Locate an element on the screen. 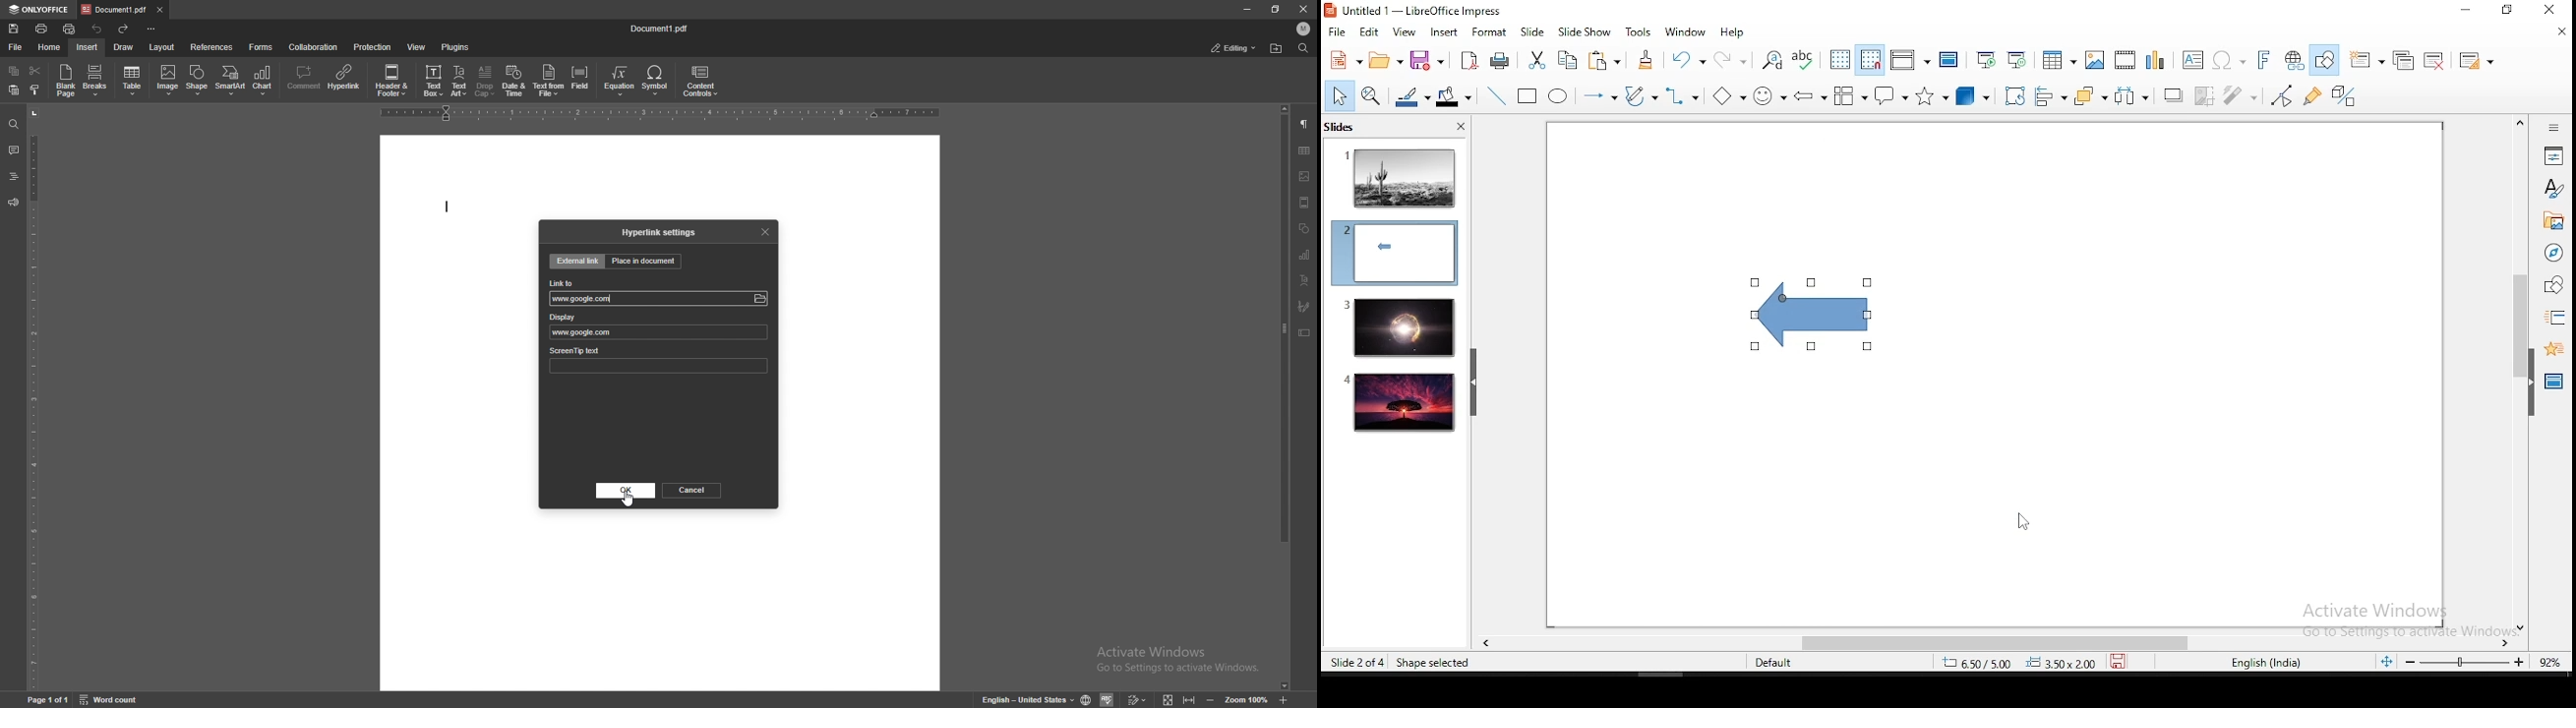  display is located at coordinates (616, 318).